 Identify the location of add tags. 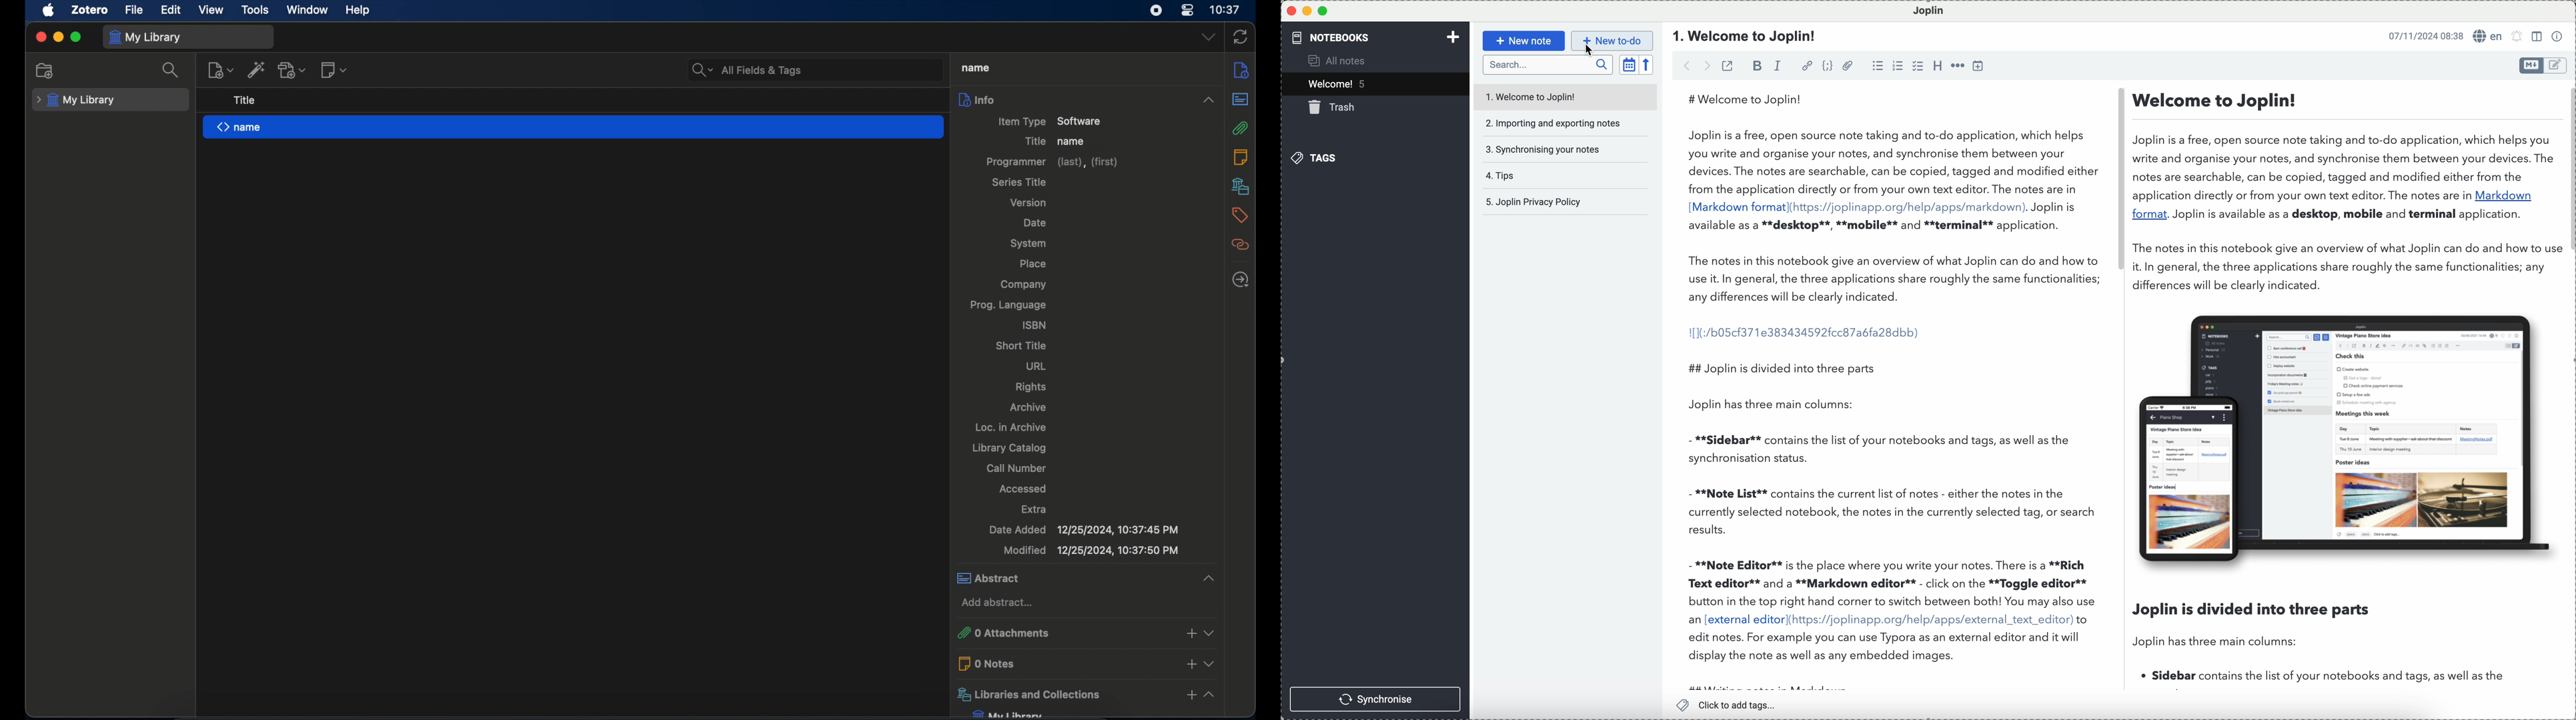
(1728, 706).